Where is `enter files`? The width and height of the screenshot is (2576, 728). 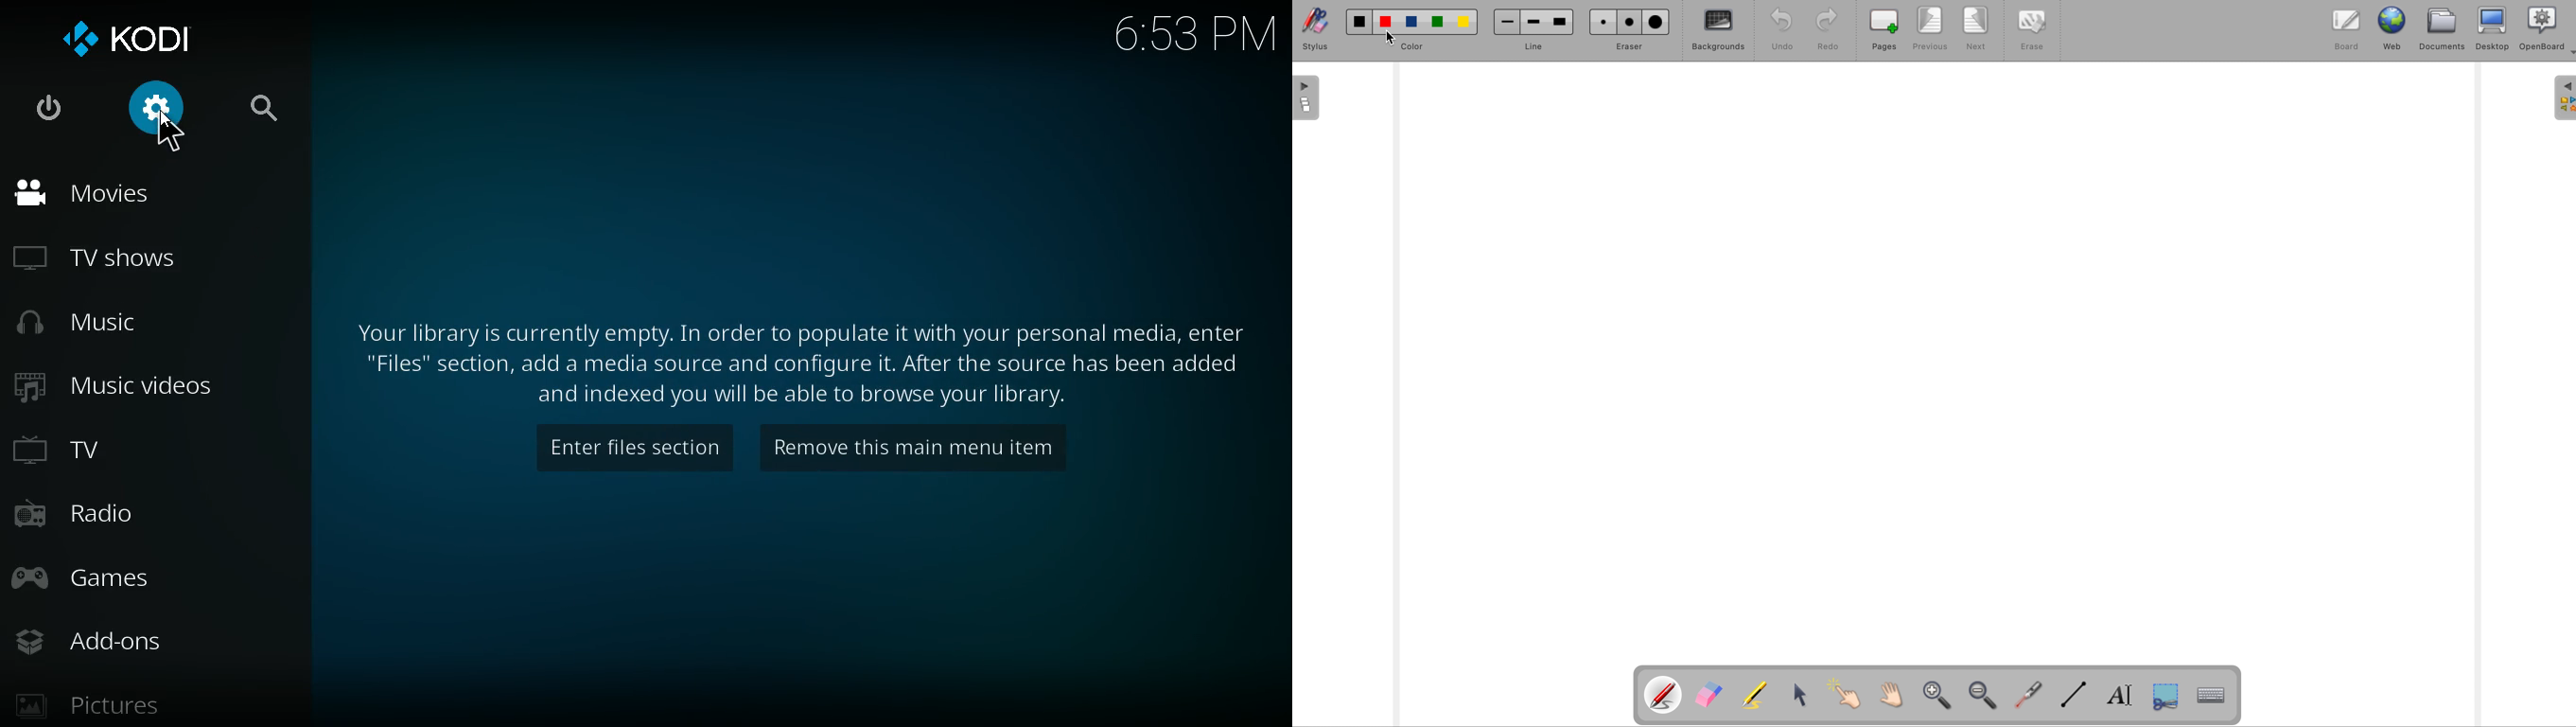 enter files is located at coordinates (624, 449).